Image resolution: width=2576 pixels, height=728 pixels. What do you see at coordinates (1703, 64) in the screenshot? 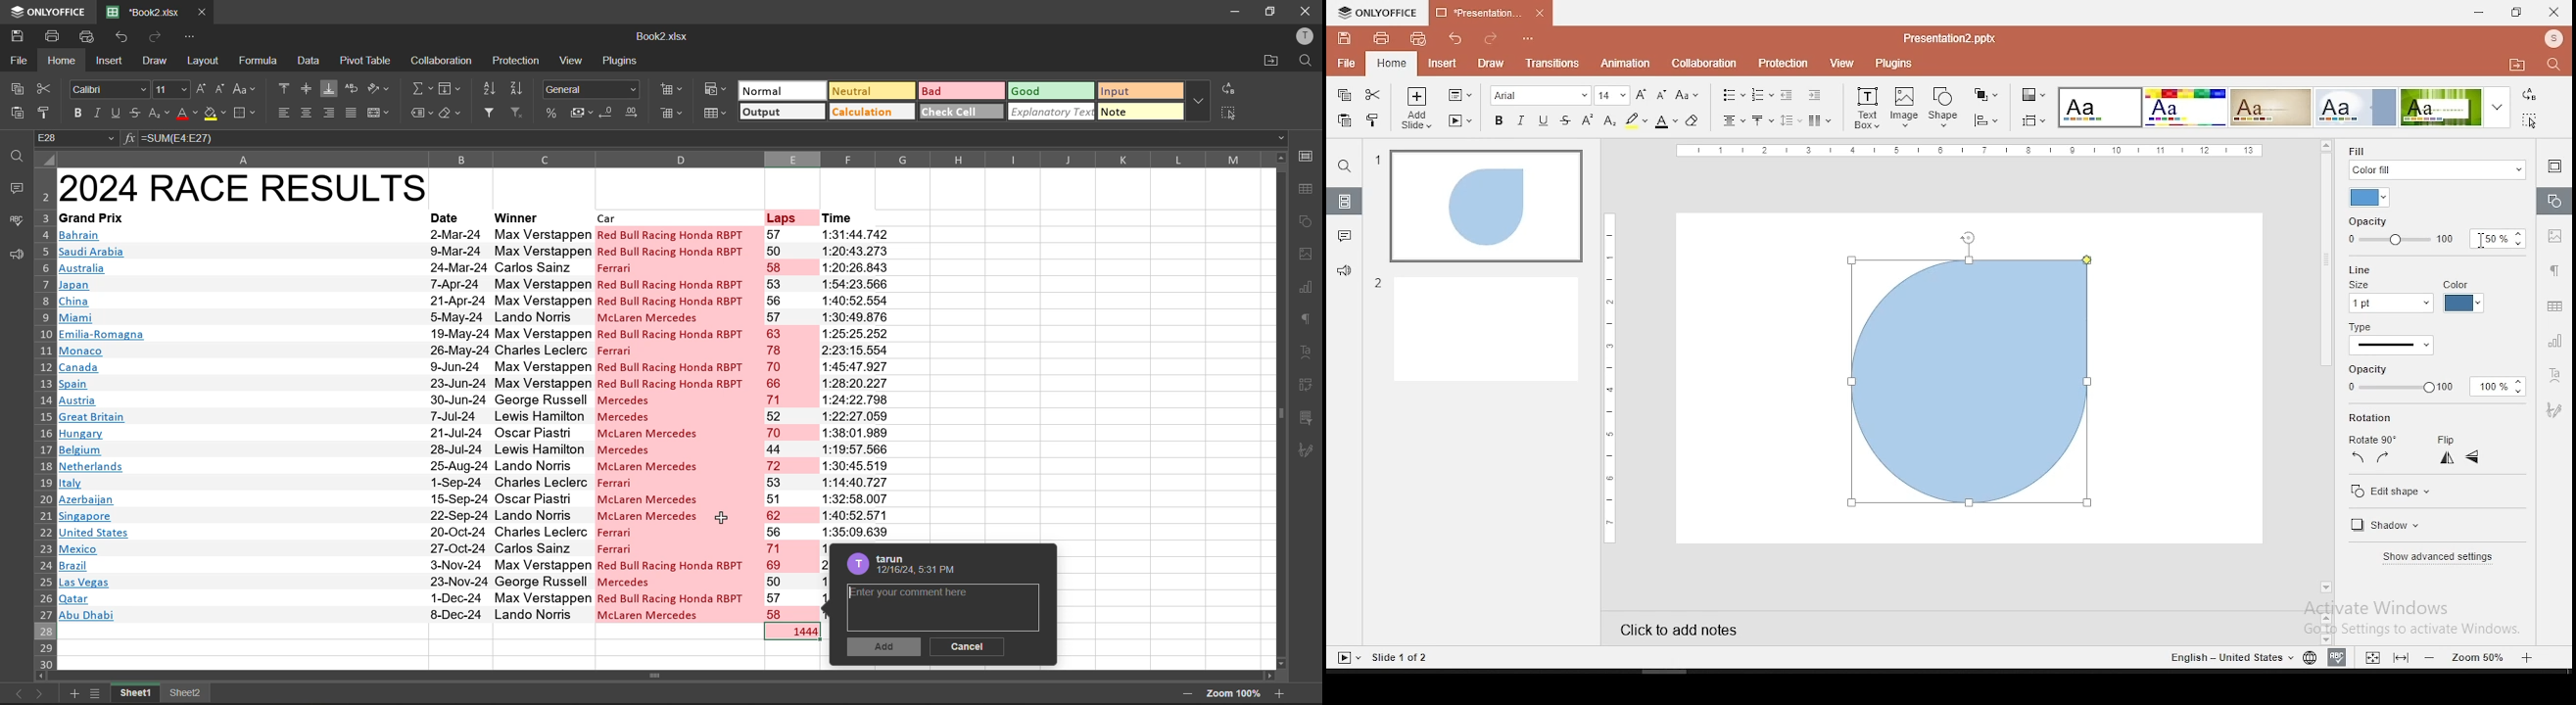
I see `collaboration` at bounding box center [1703, 64].